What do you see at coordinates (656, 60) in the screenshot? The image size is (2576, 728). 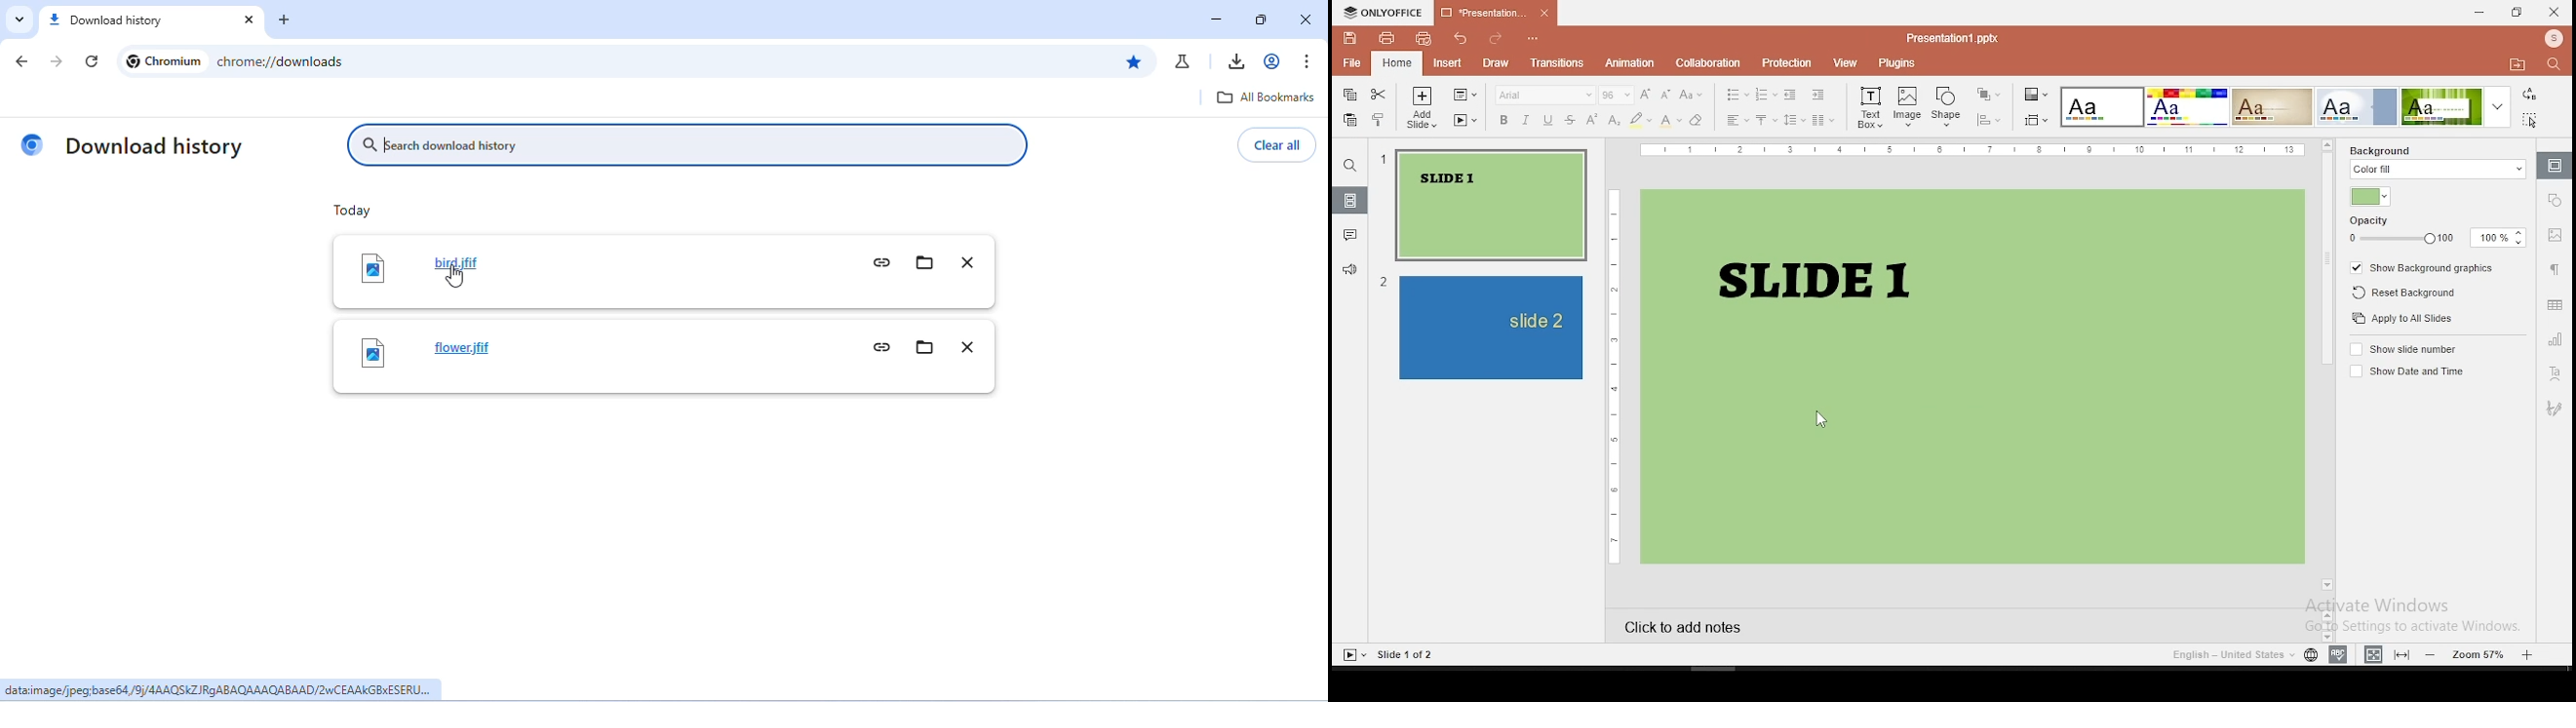 I see `chrome://downloads` at bounding box center [656, 60].